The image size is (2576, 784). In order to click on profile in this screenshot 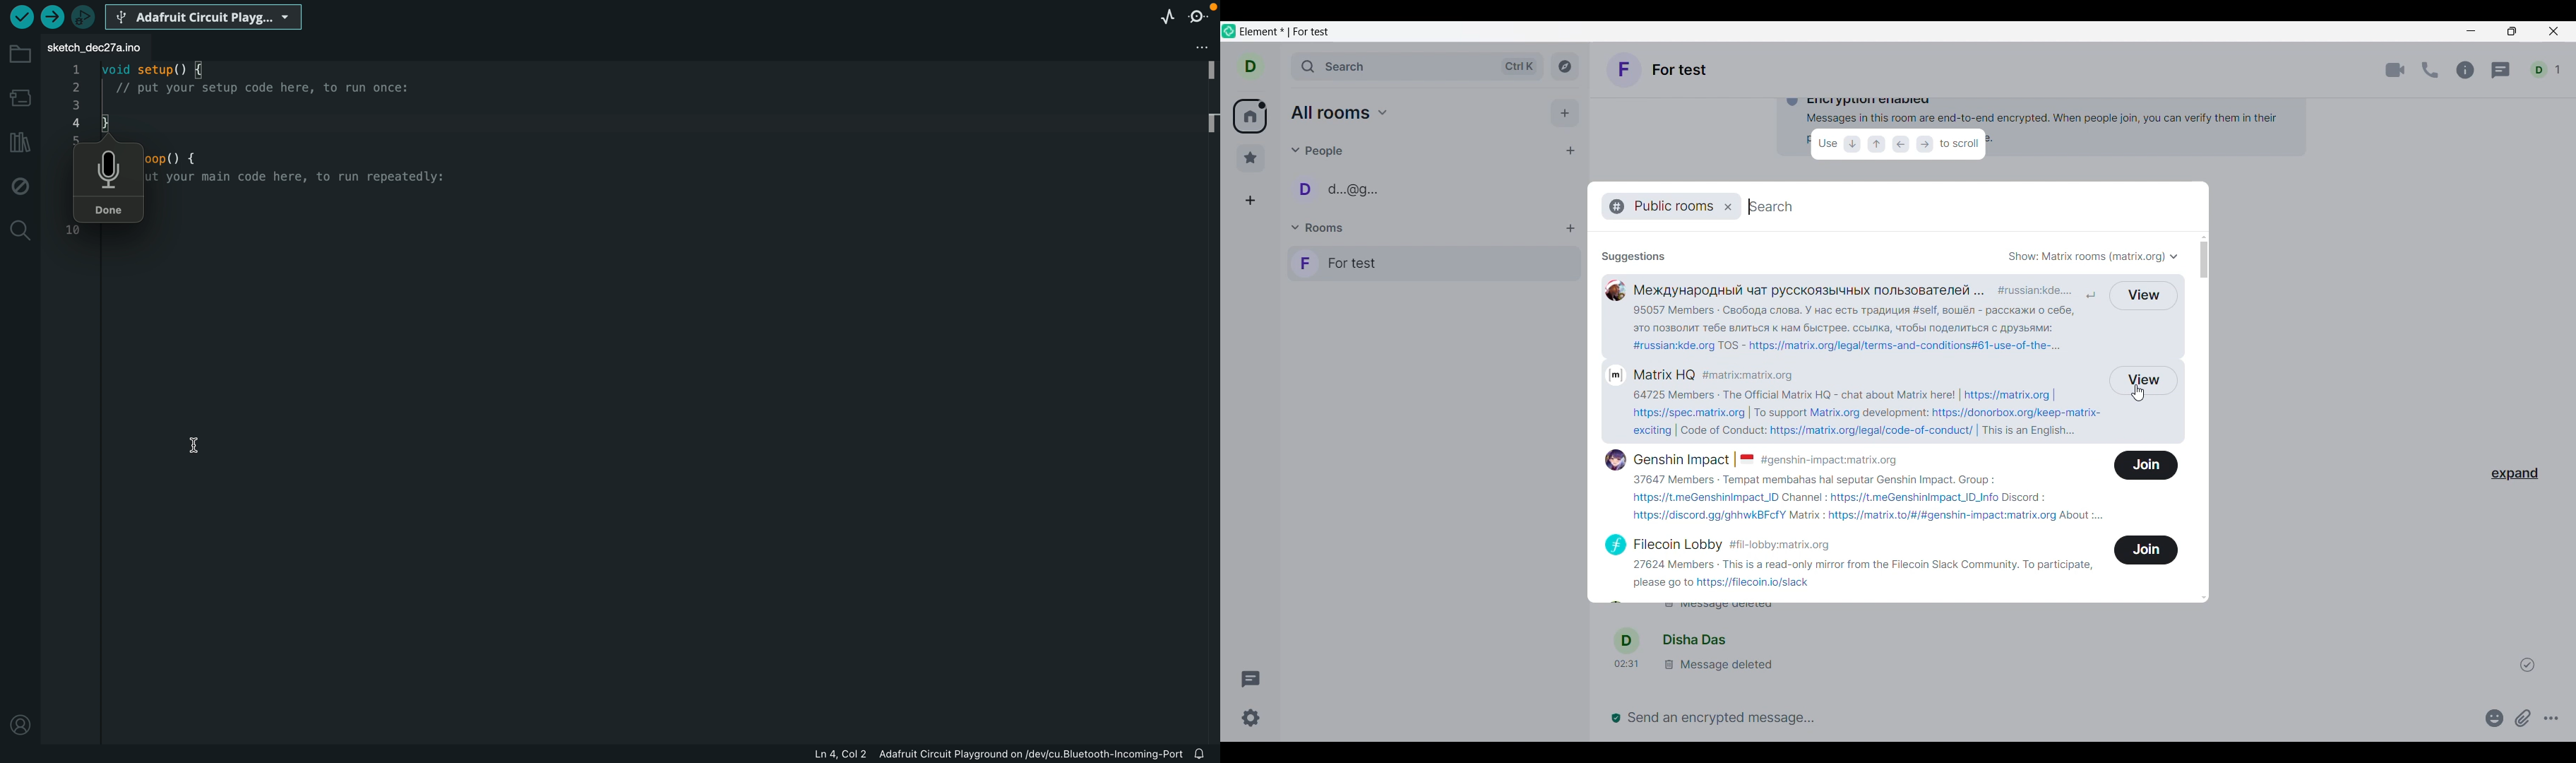, I will do `click(20, 724)`.